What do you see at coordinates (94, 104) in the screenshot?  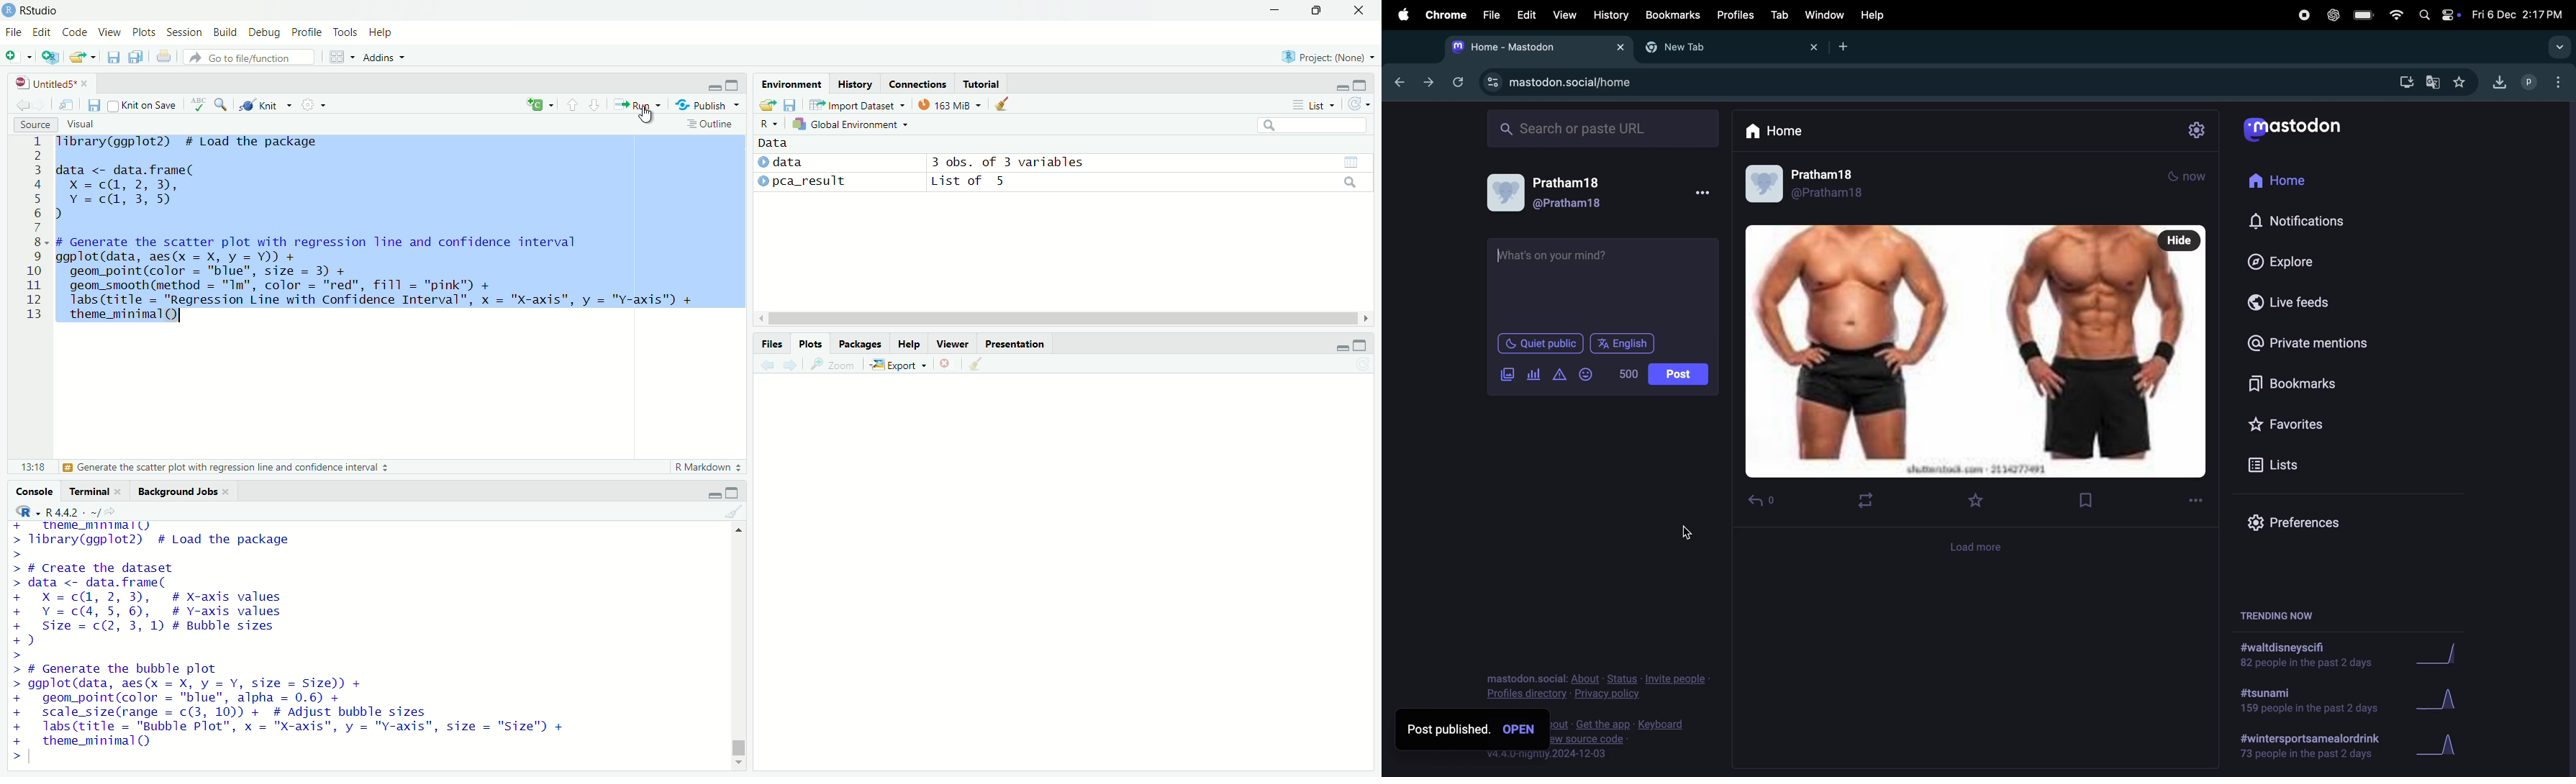 I see `Save current document` at bounding box center [94, 104].